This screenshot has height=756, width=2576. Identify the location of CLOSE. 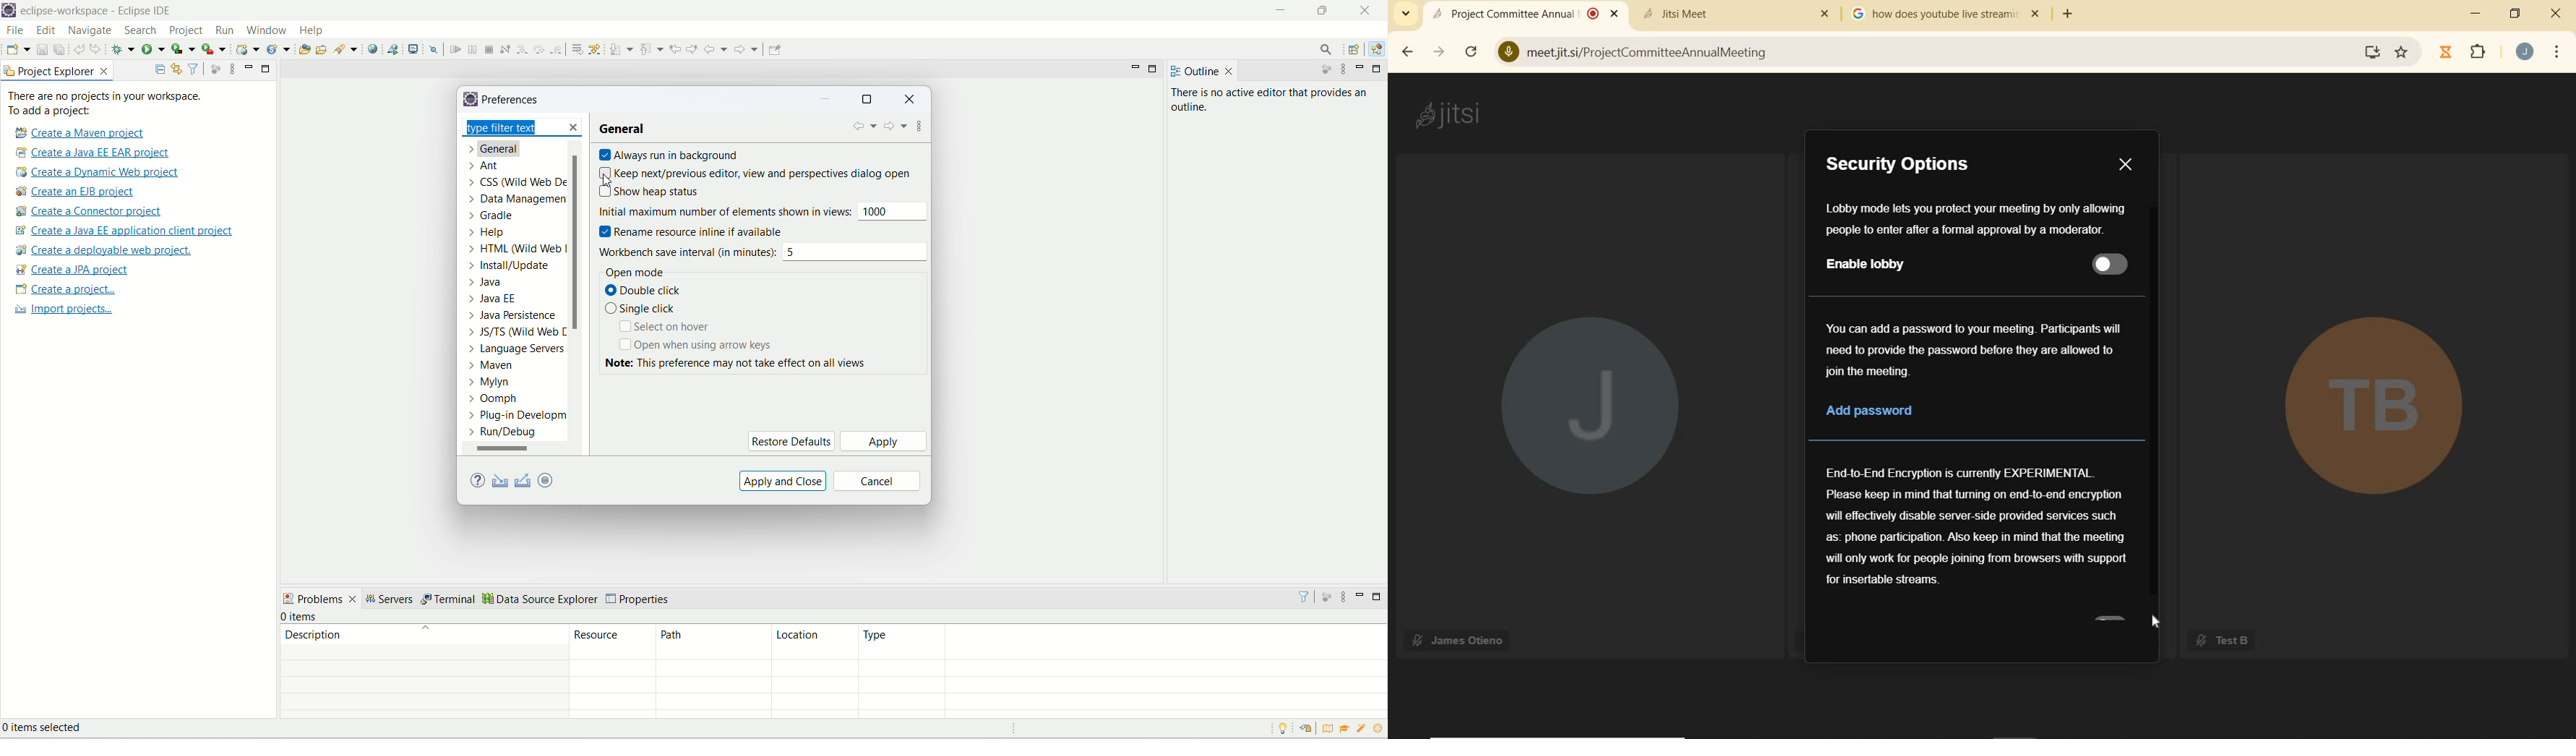
(2126, 165).